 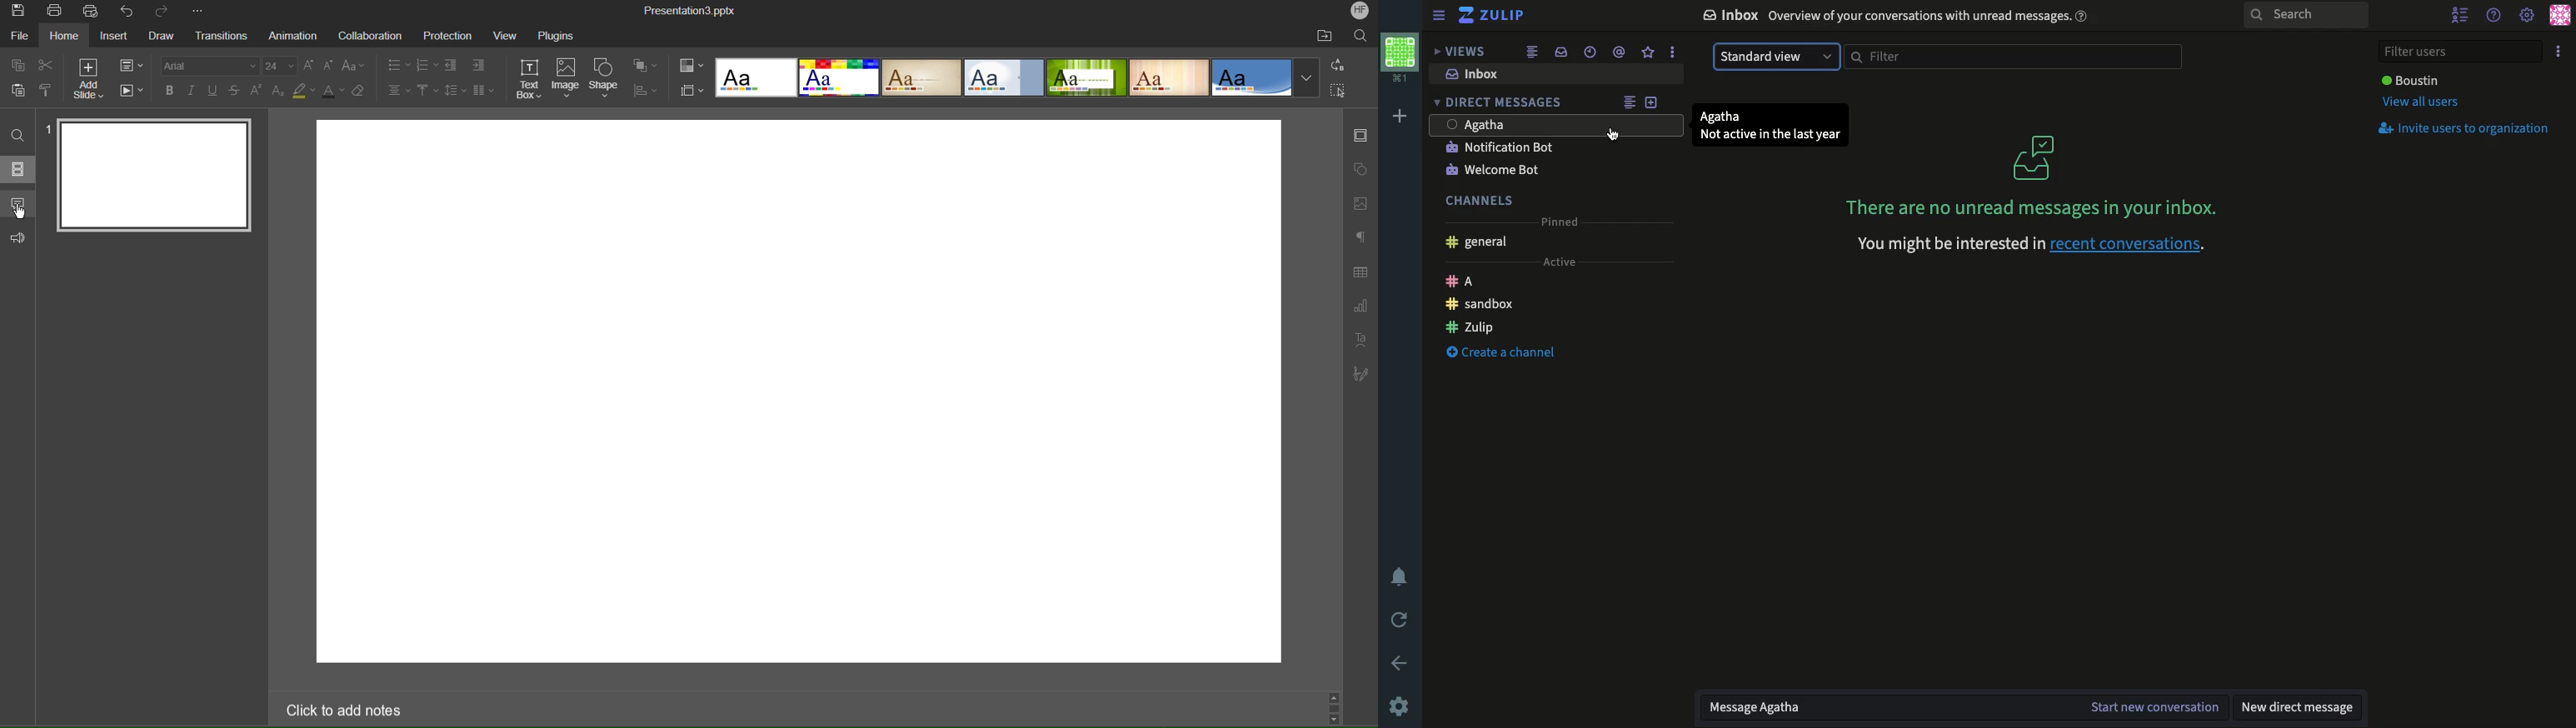 I want to click on DM, so click(x=1502, y=102).